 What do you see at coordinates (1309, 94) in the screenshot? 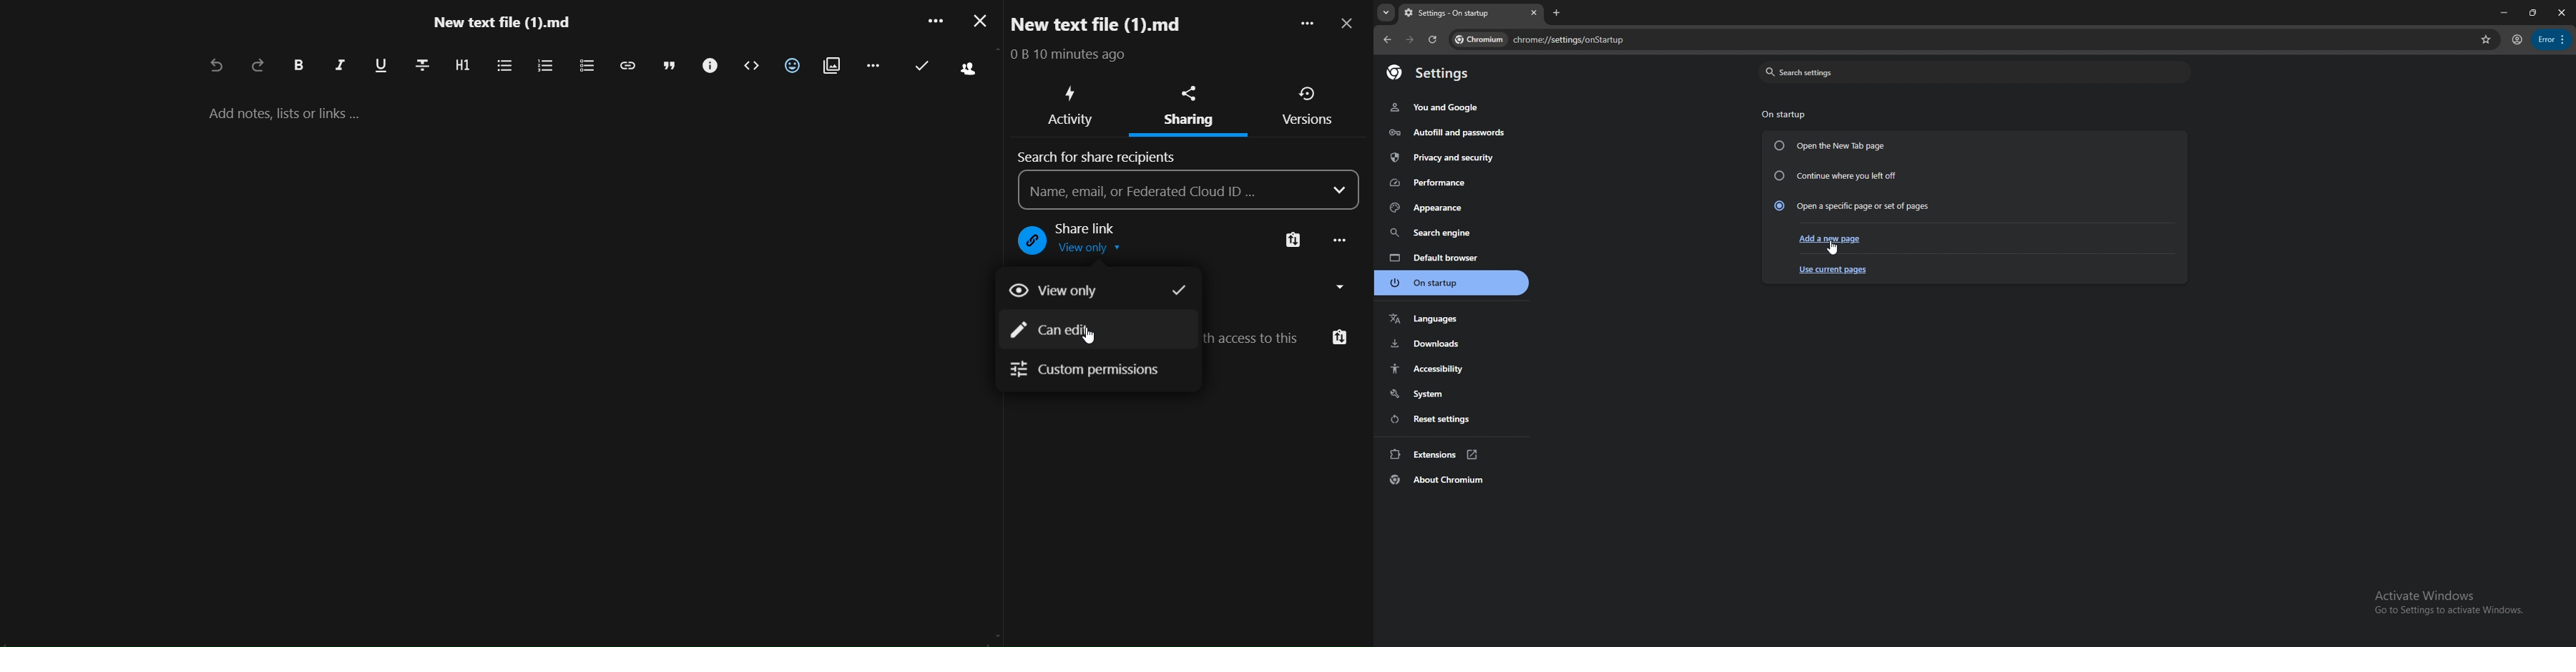
I see `version` at bounding box center [1309, 94].